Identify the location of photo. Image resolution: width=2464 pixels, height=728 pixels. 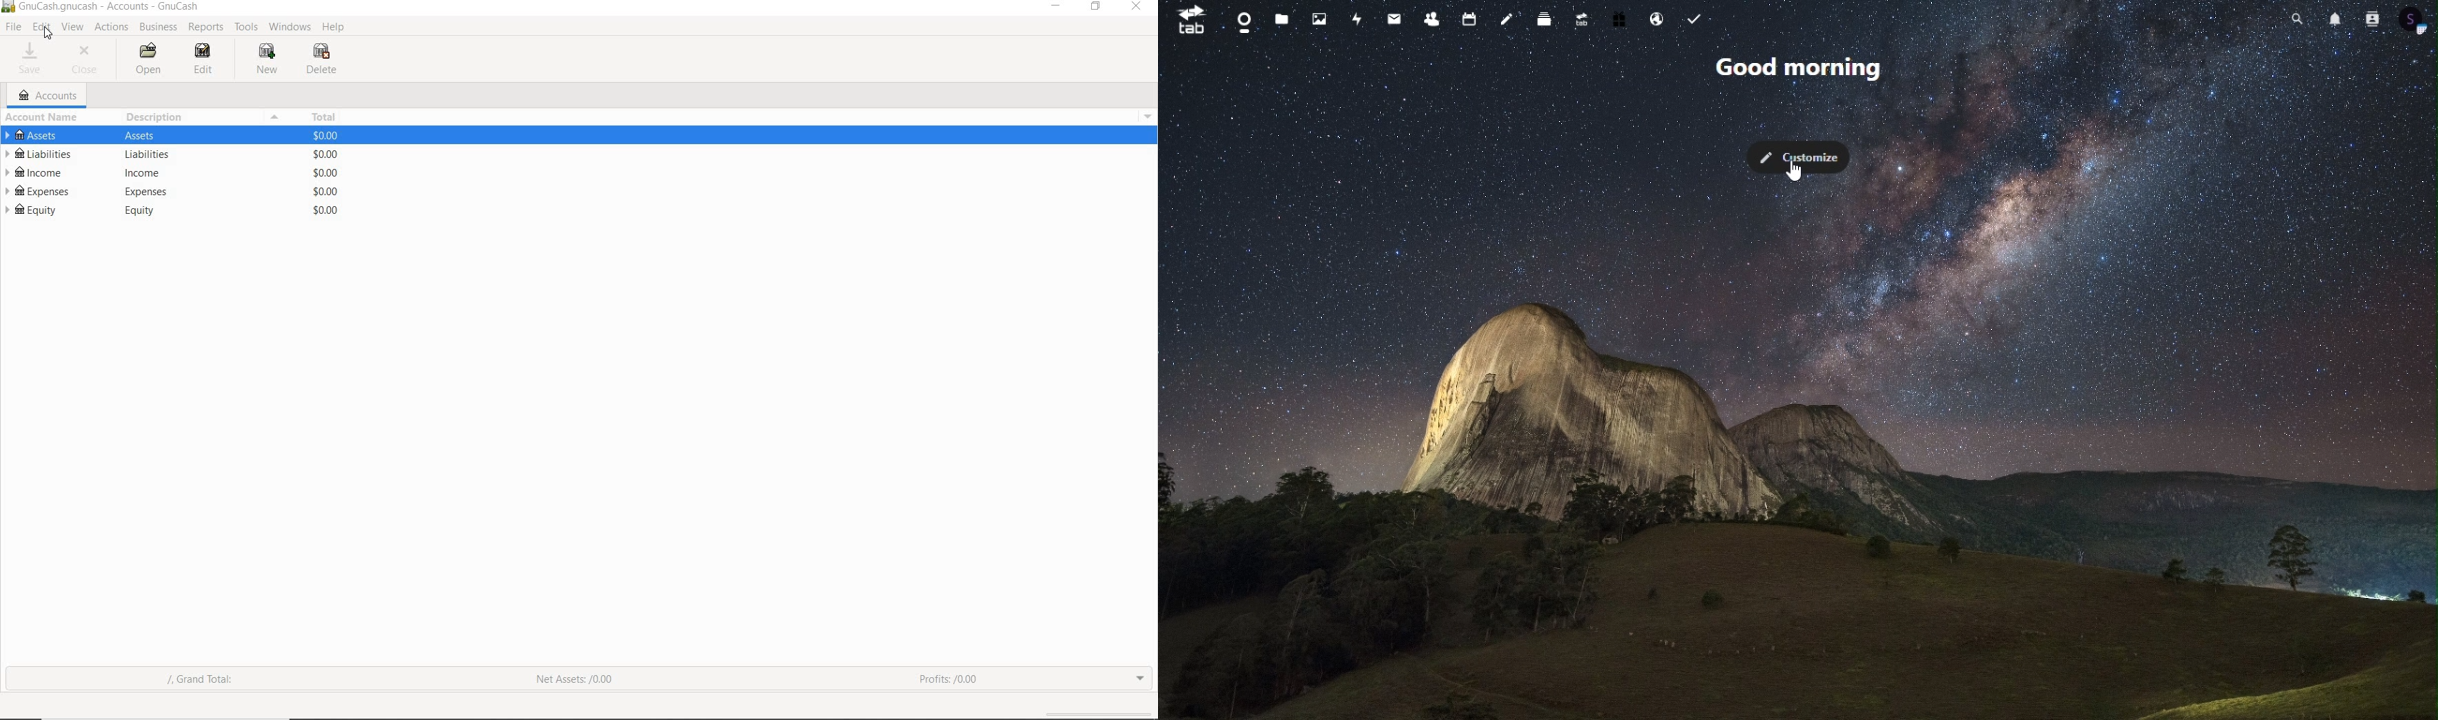
(1322, 20).